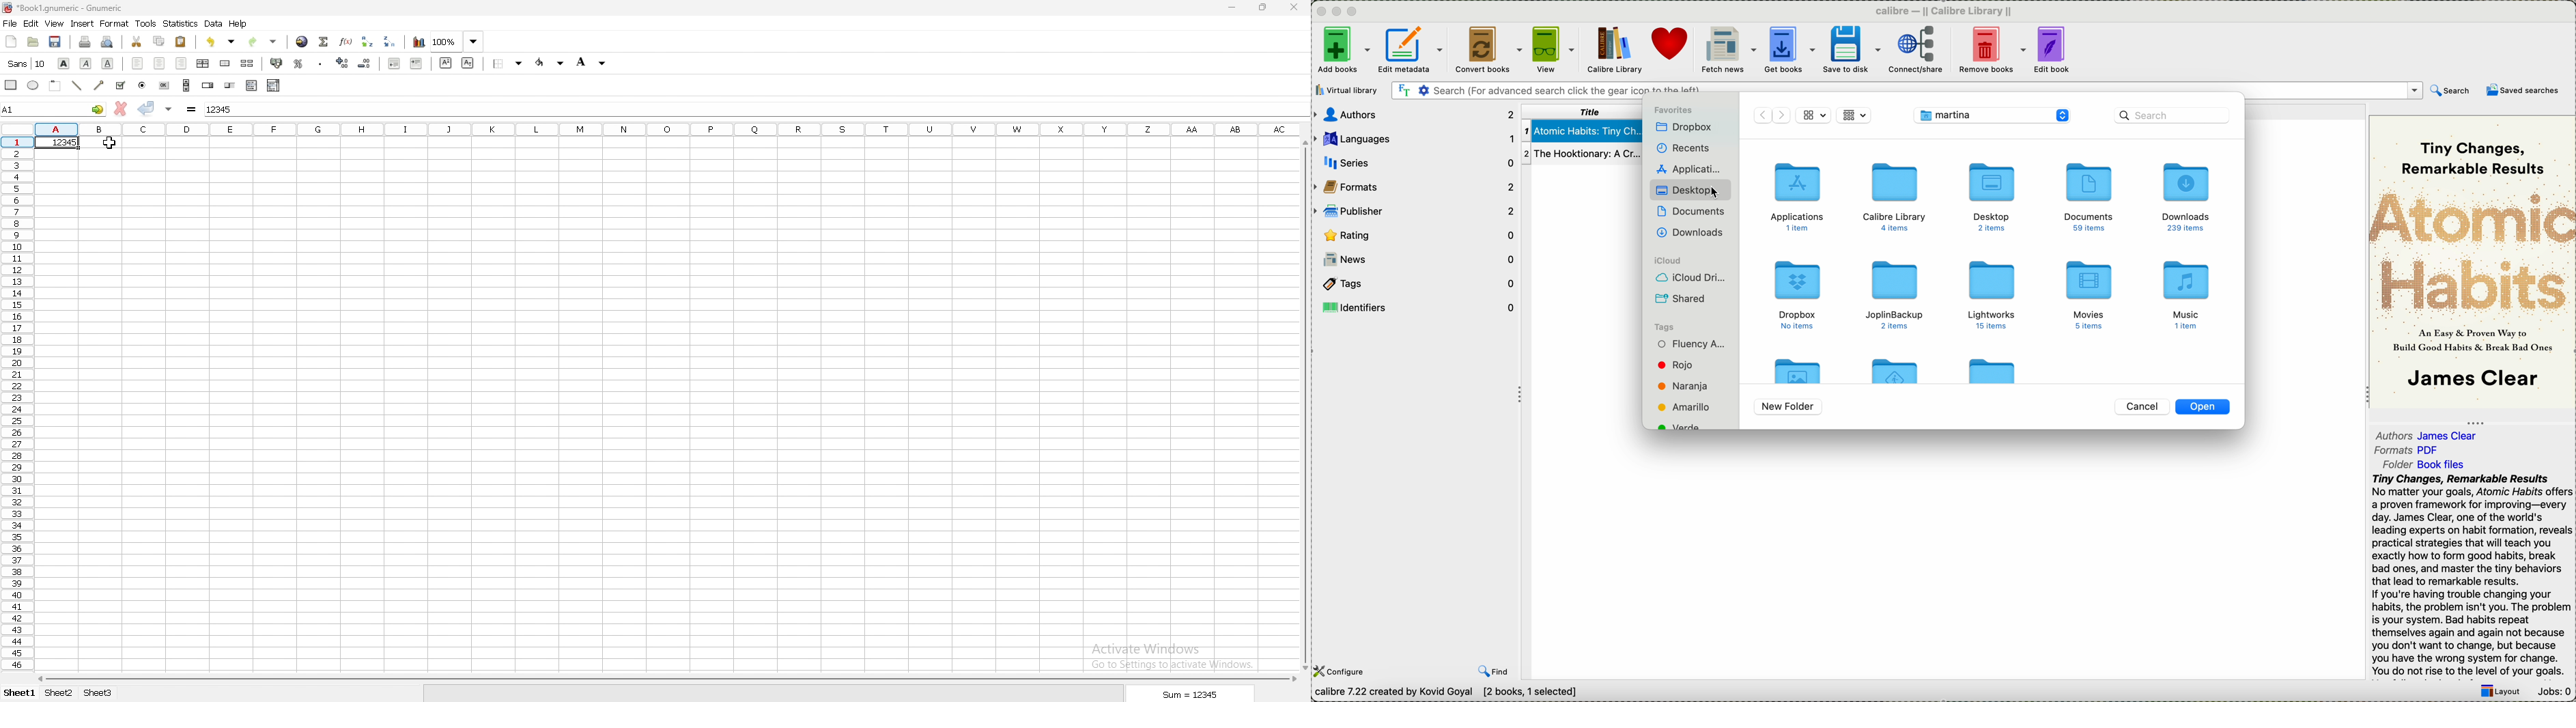 This screenshot has width=2576, height=728. Describe the element at coordinates (2184, 295) in the screenshot. I see `music` at that location.